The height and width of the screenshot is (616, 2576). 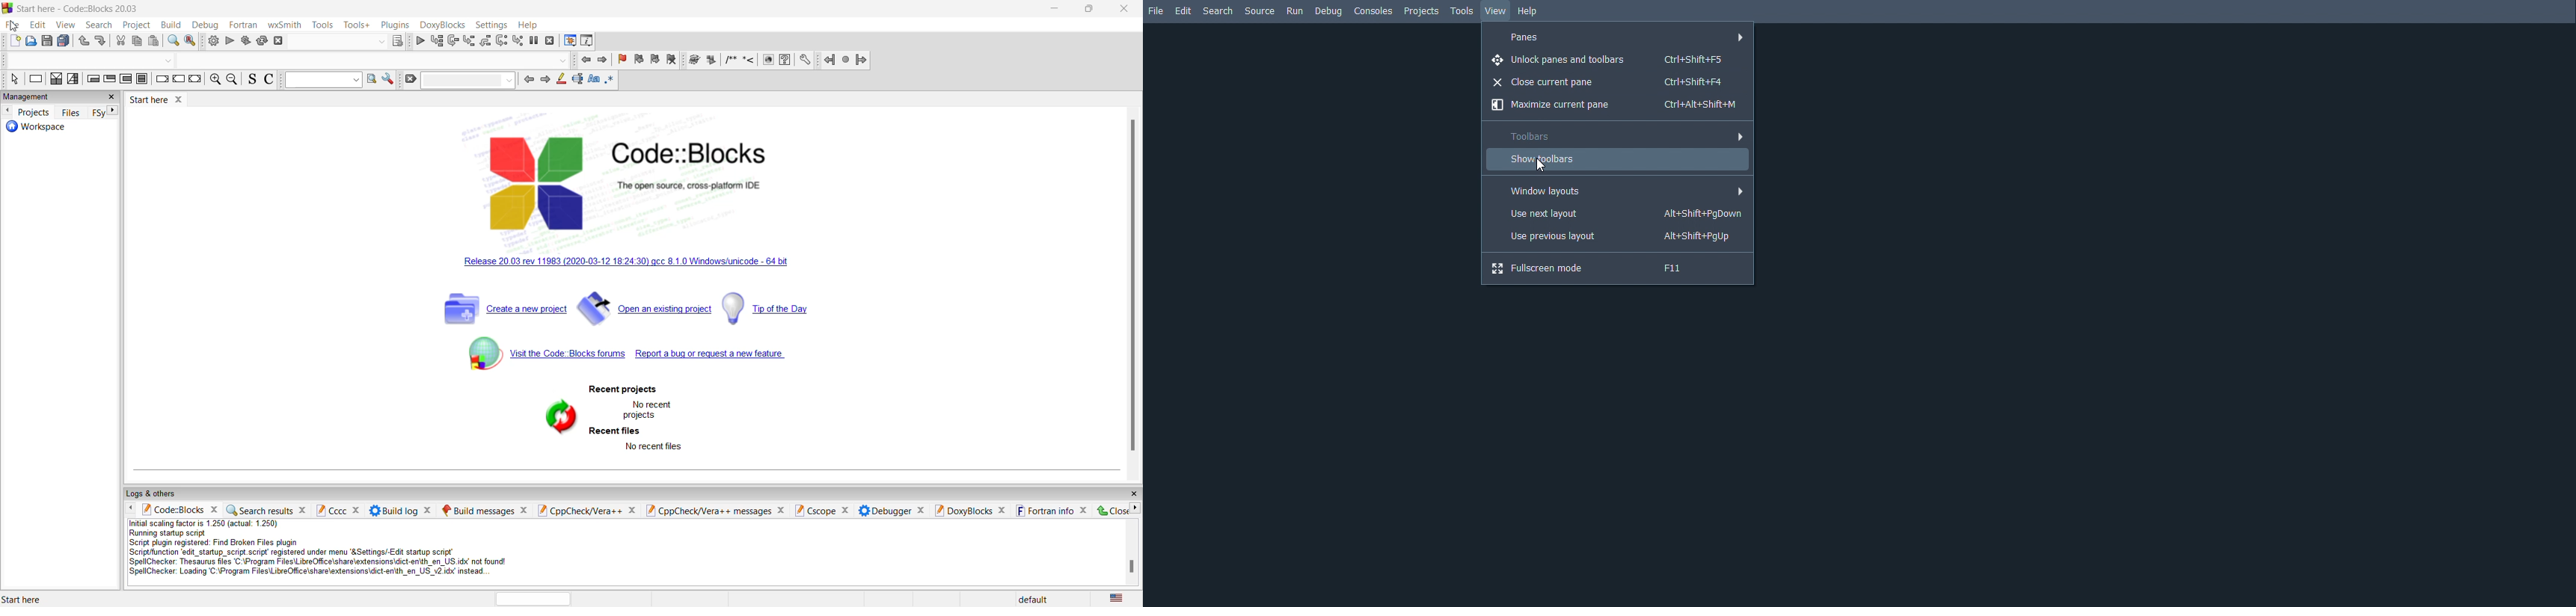 What do you see at coordinates (1548, 158) in the screenshot?
I see `Show toolbars` at bounding box center [1548, 158].